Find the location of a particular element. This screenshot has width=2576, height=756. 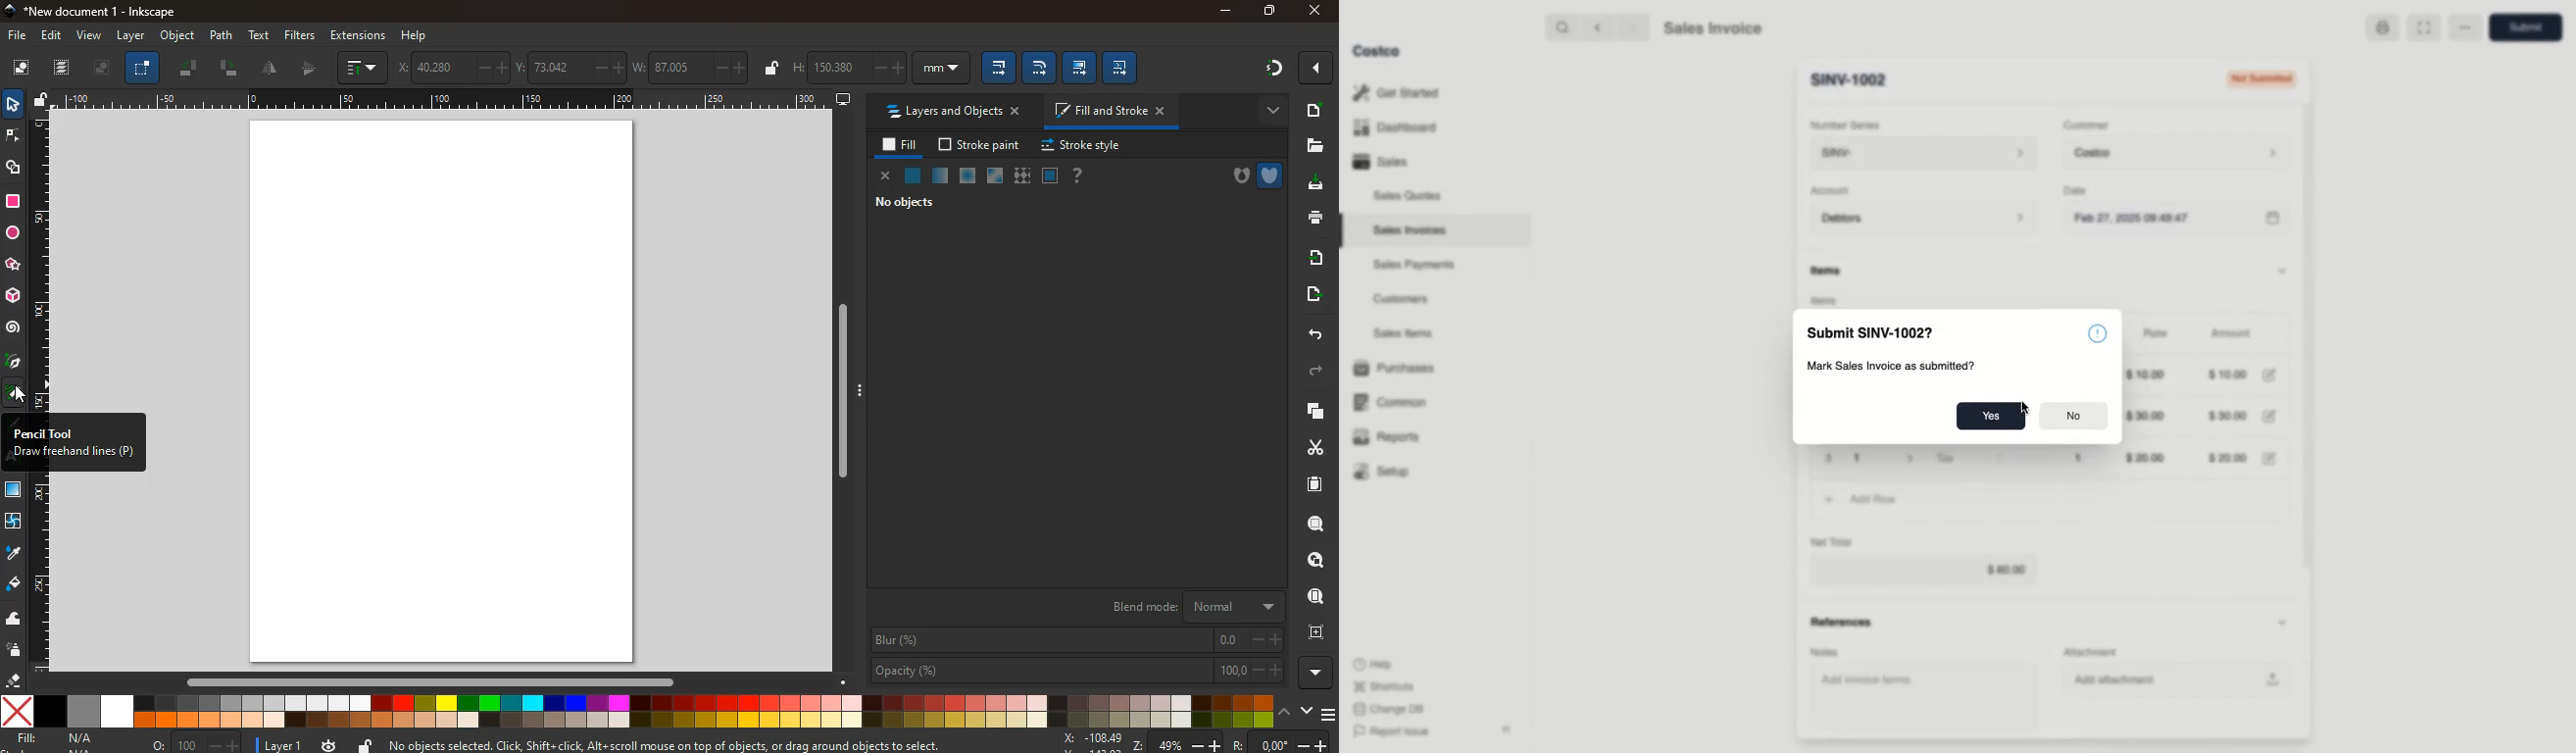

picture is located at coordinates (100, 68).